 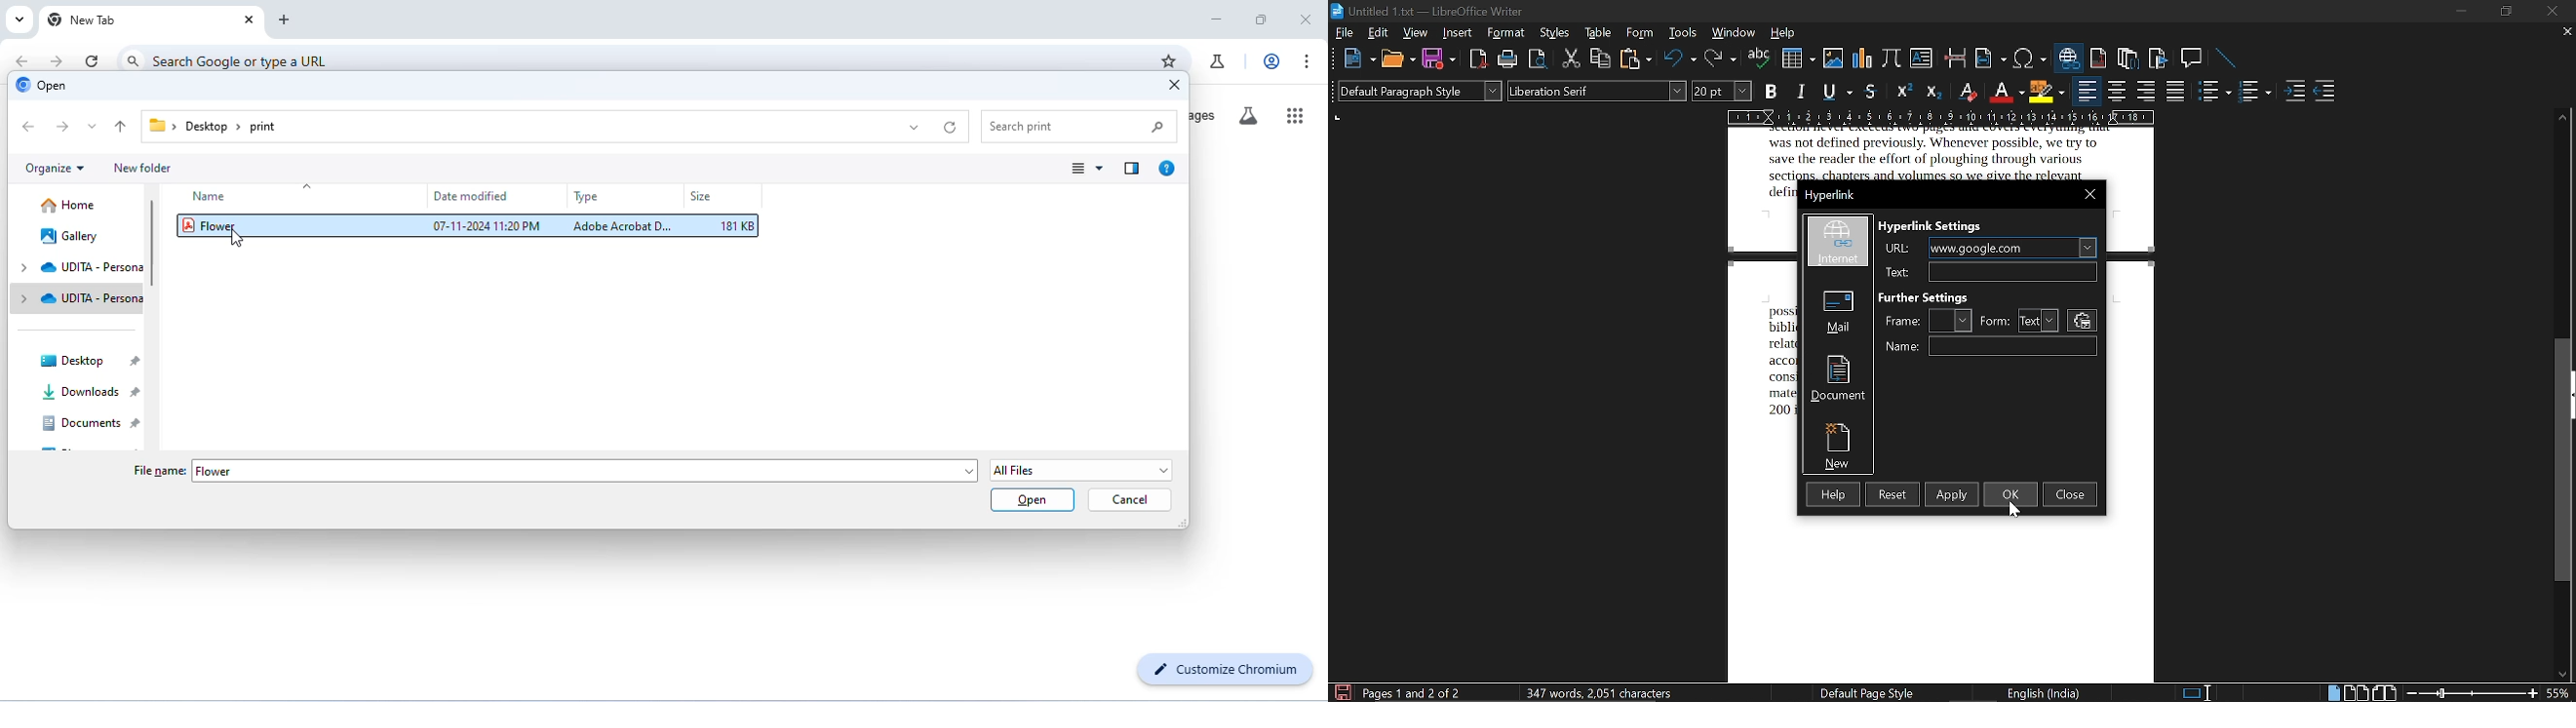 I want to click on window, so click(x=1734, y=32).